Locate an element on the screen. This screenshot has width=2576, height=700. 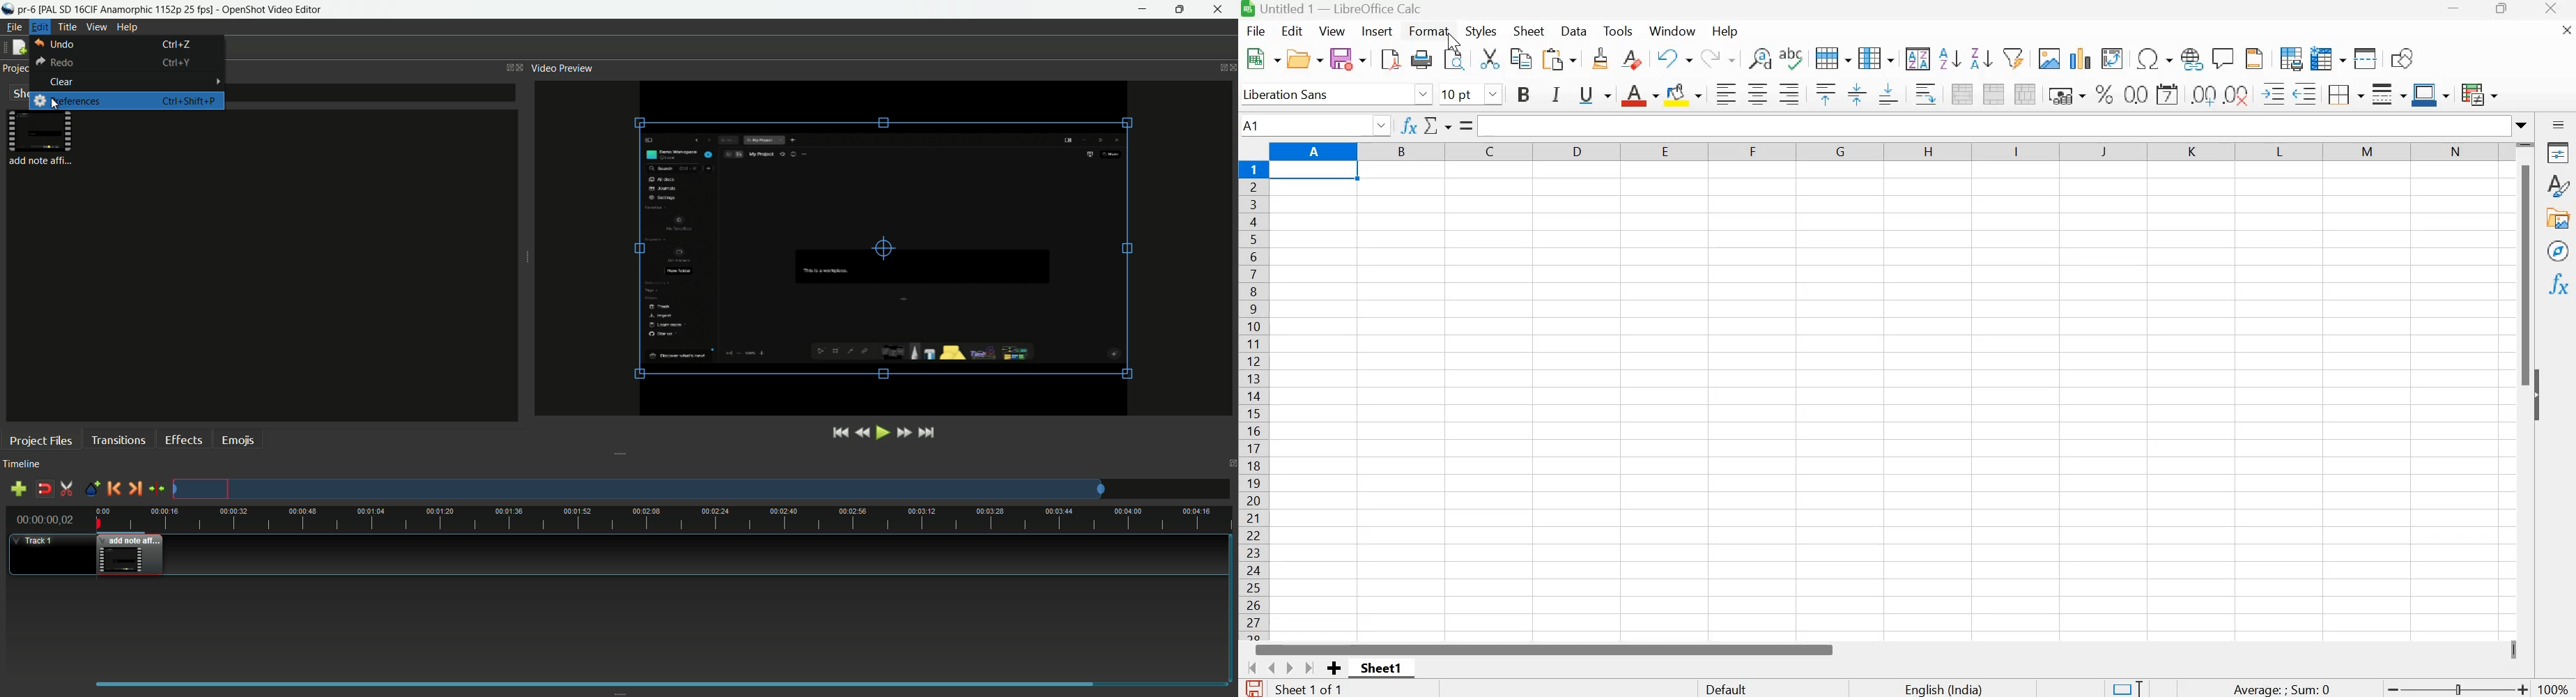
Sort ascending is located at coordinates (1951, 59).